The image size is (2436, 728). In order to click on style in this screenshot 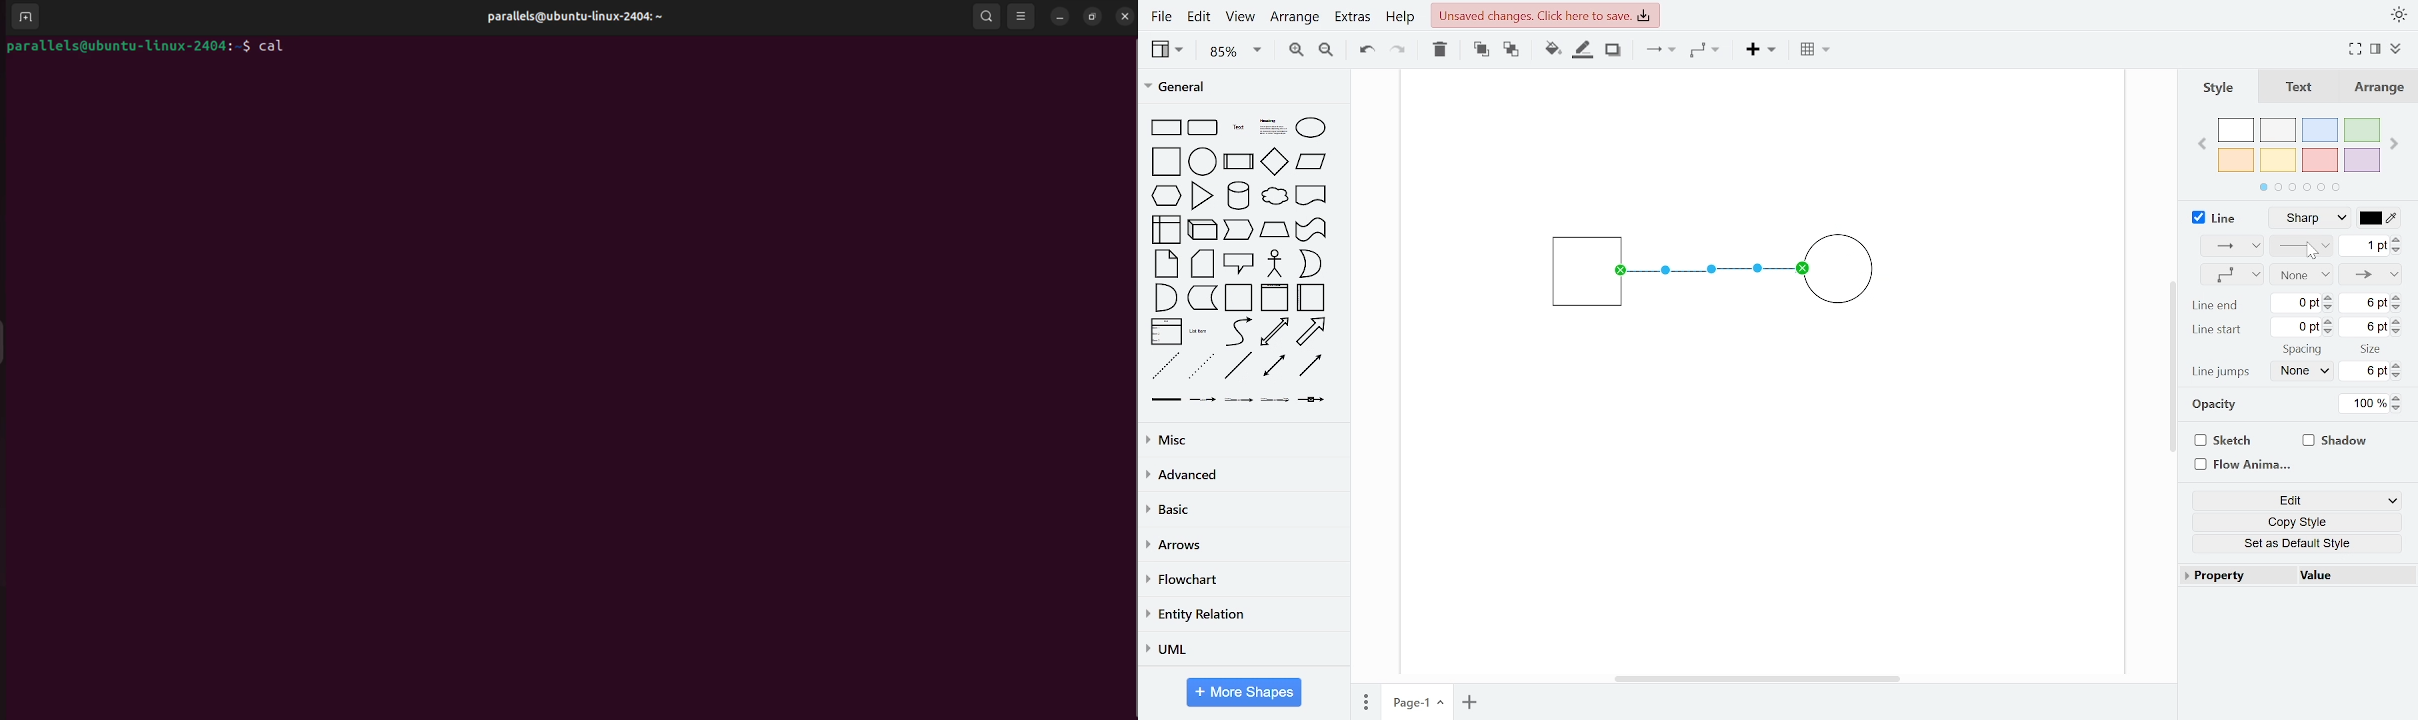, I will do `click(2219, 89)`.